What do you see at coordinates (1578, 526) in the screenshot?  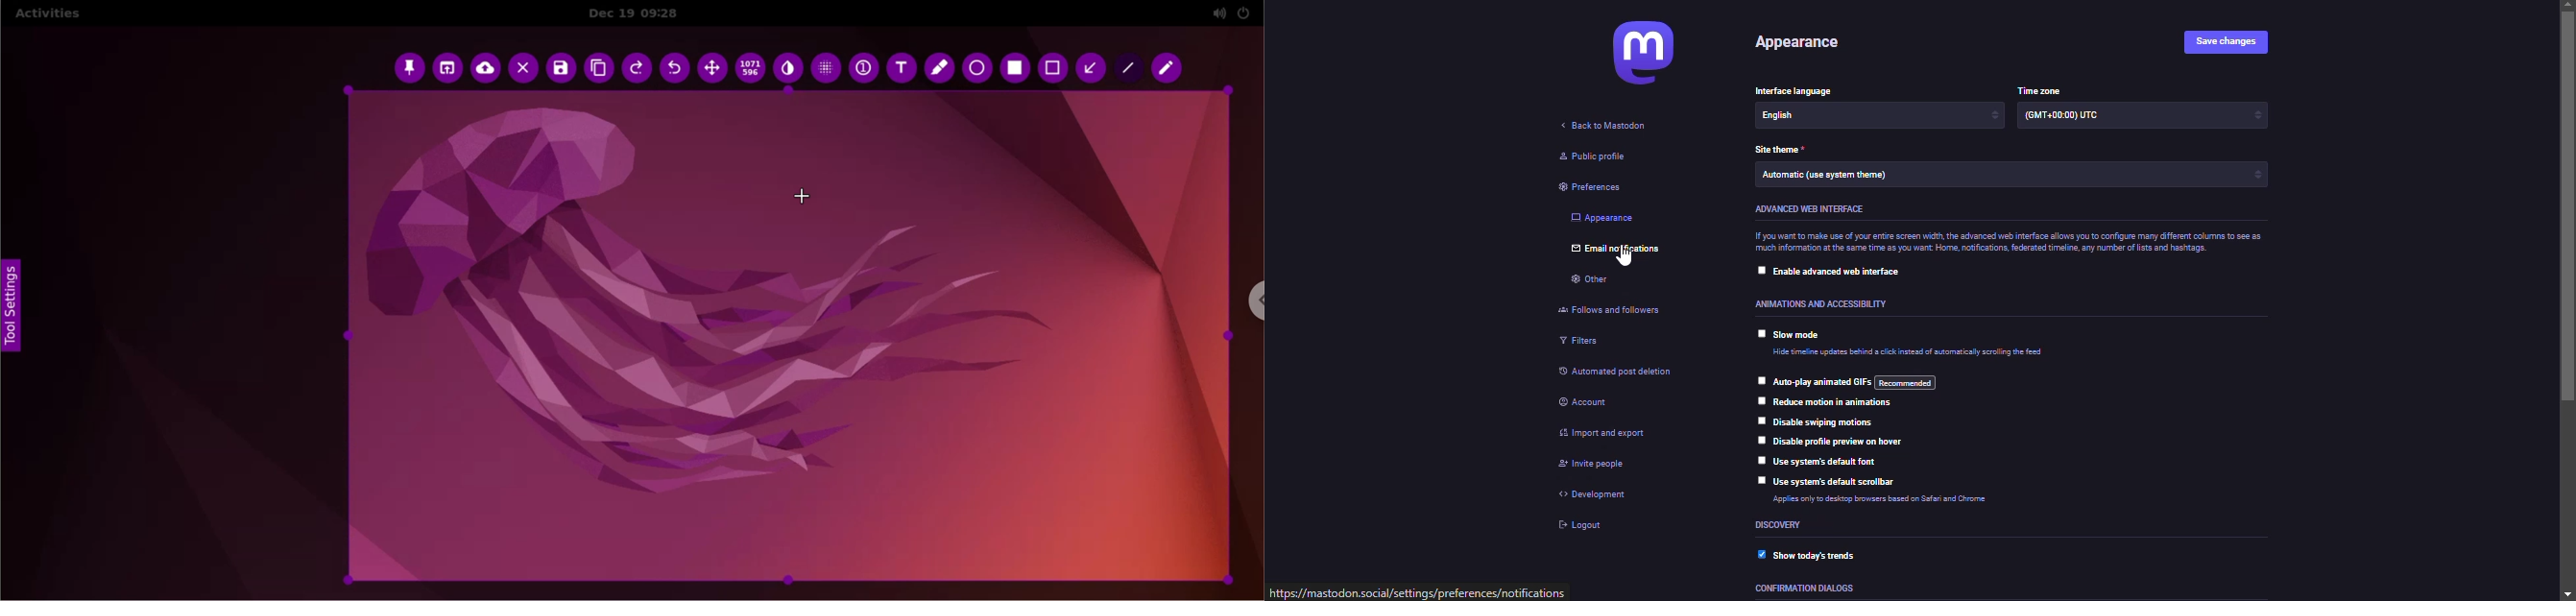 I see `logout` at bounding box center [1578, 526].